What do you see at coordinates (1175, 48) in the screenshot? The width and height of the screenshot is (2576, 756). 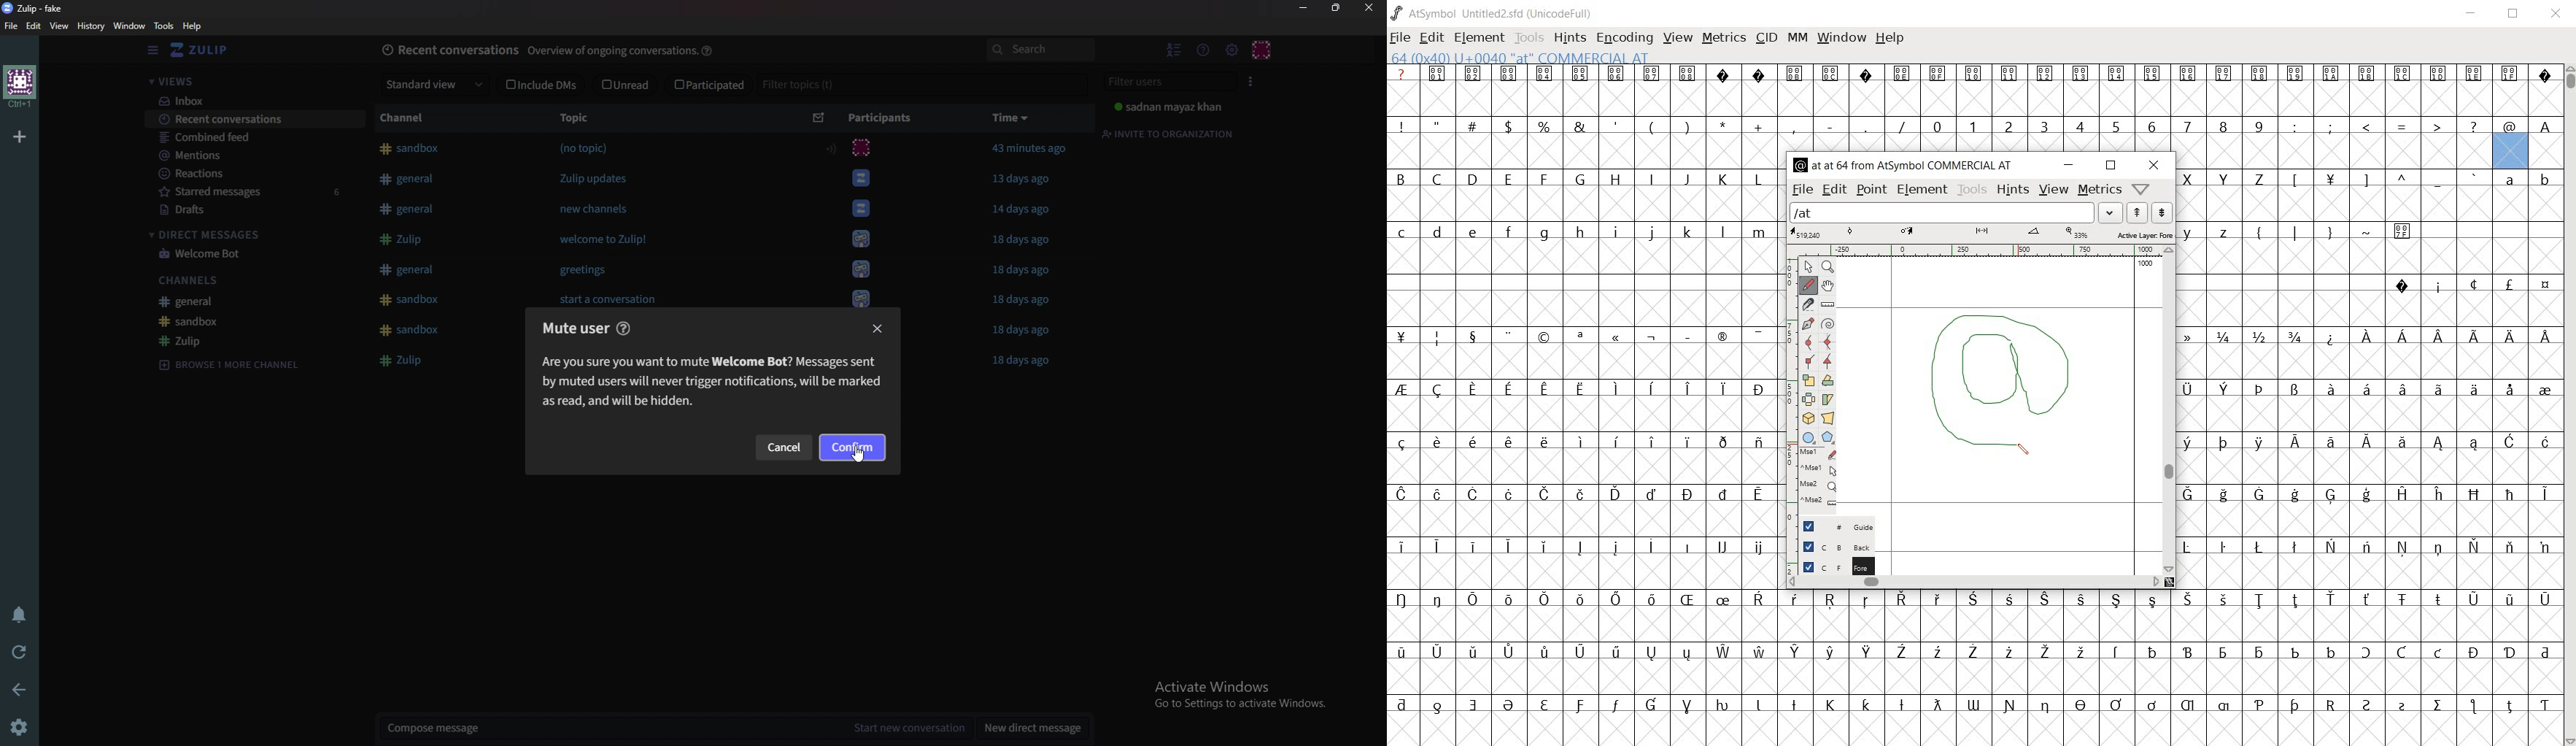 I see `Hide user list` at bounding box center [1175, 48].